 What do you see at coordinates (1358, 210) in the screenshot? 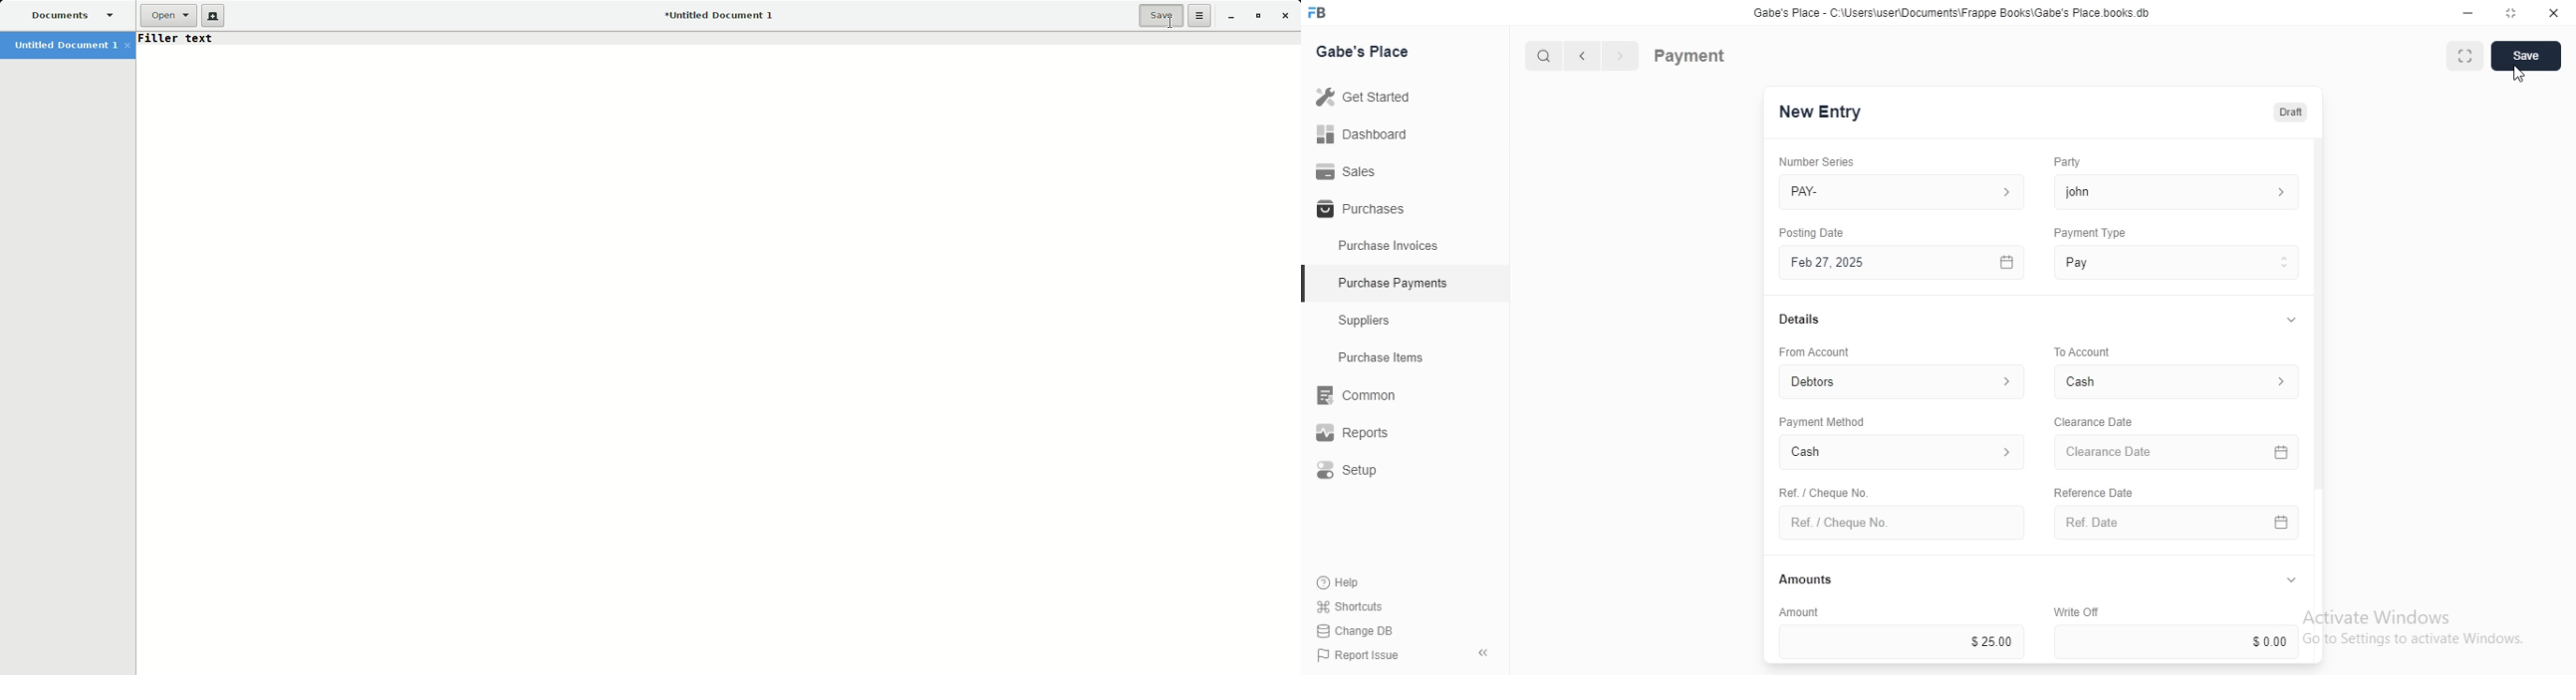
I see `Purchases` at bounding box center [1358, 210].